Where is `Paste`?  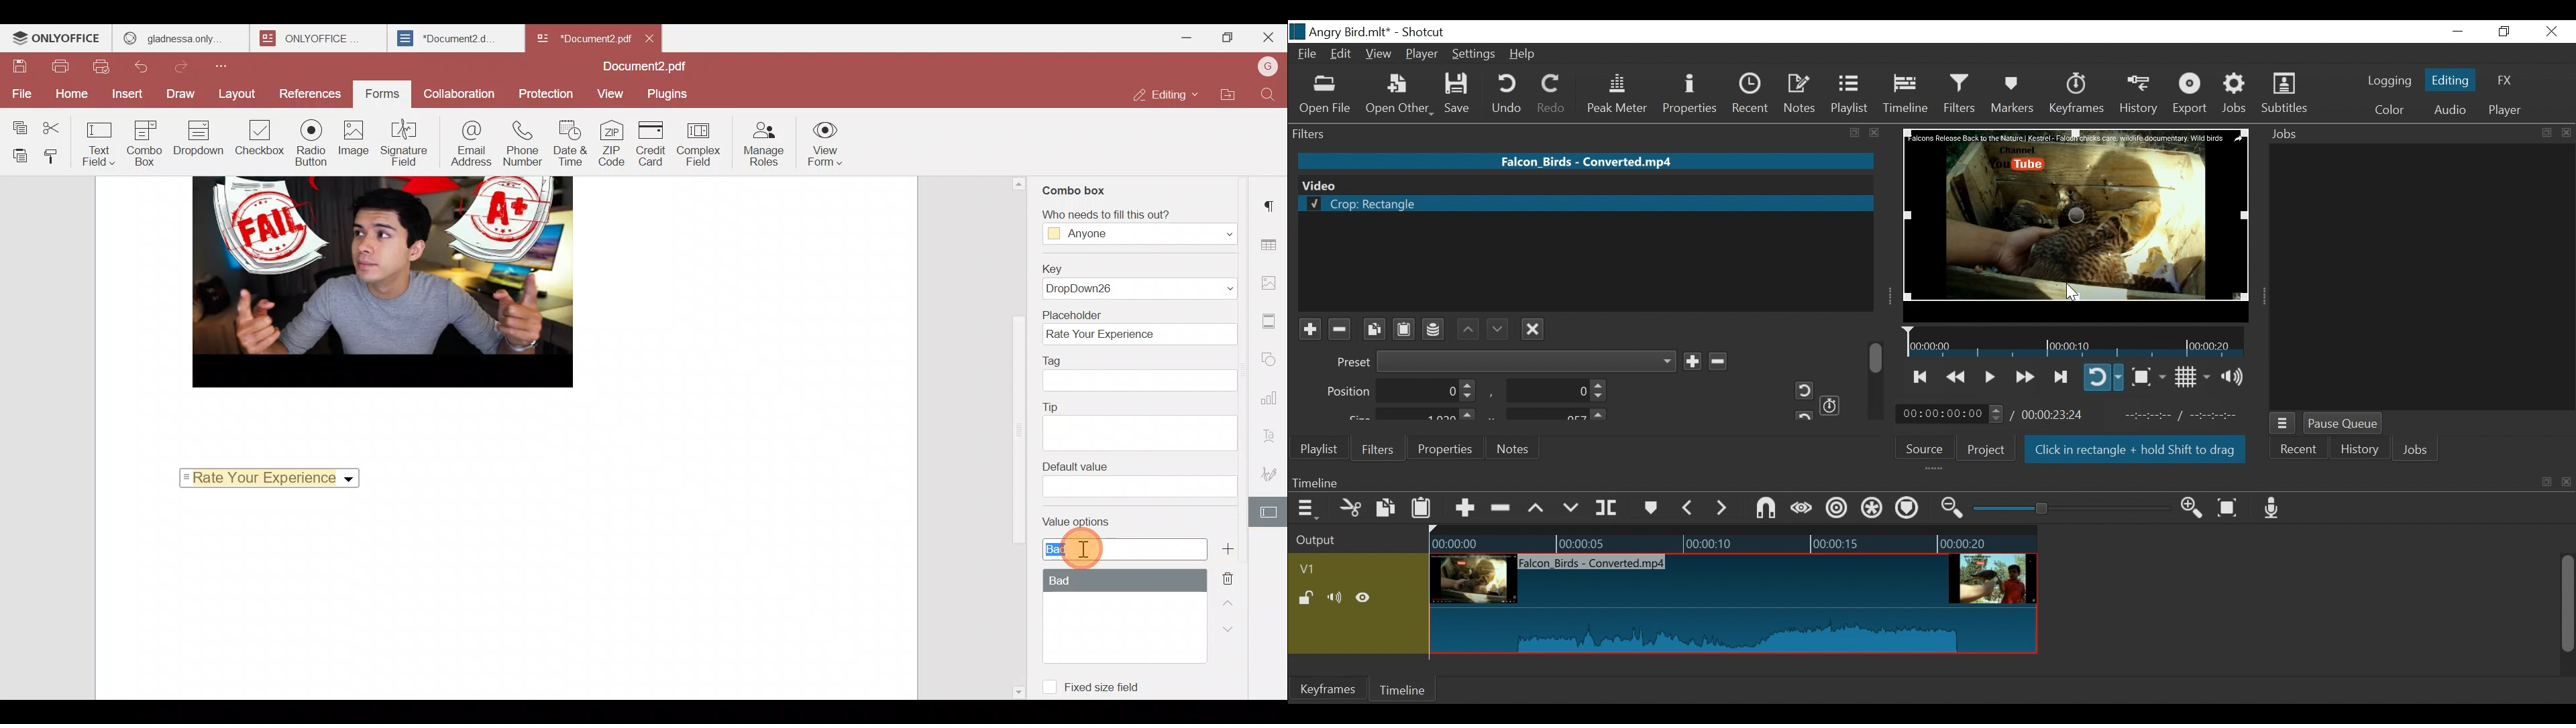 Paste is located at coordinates (17, 156).